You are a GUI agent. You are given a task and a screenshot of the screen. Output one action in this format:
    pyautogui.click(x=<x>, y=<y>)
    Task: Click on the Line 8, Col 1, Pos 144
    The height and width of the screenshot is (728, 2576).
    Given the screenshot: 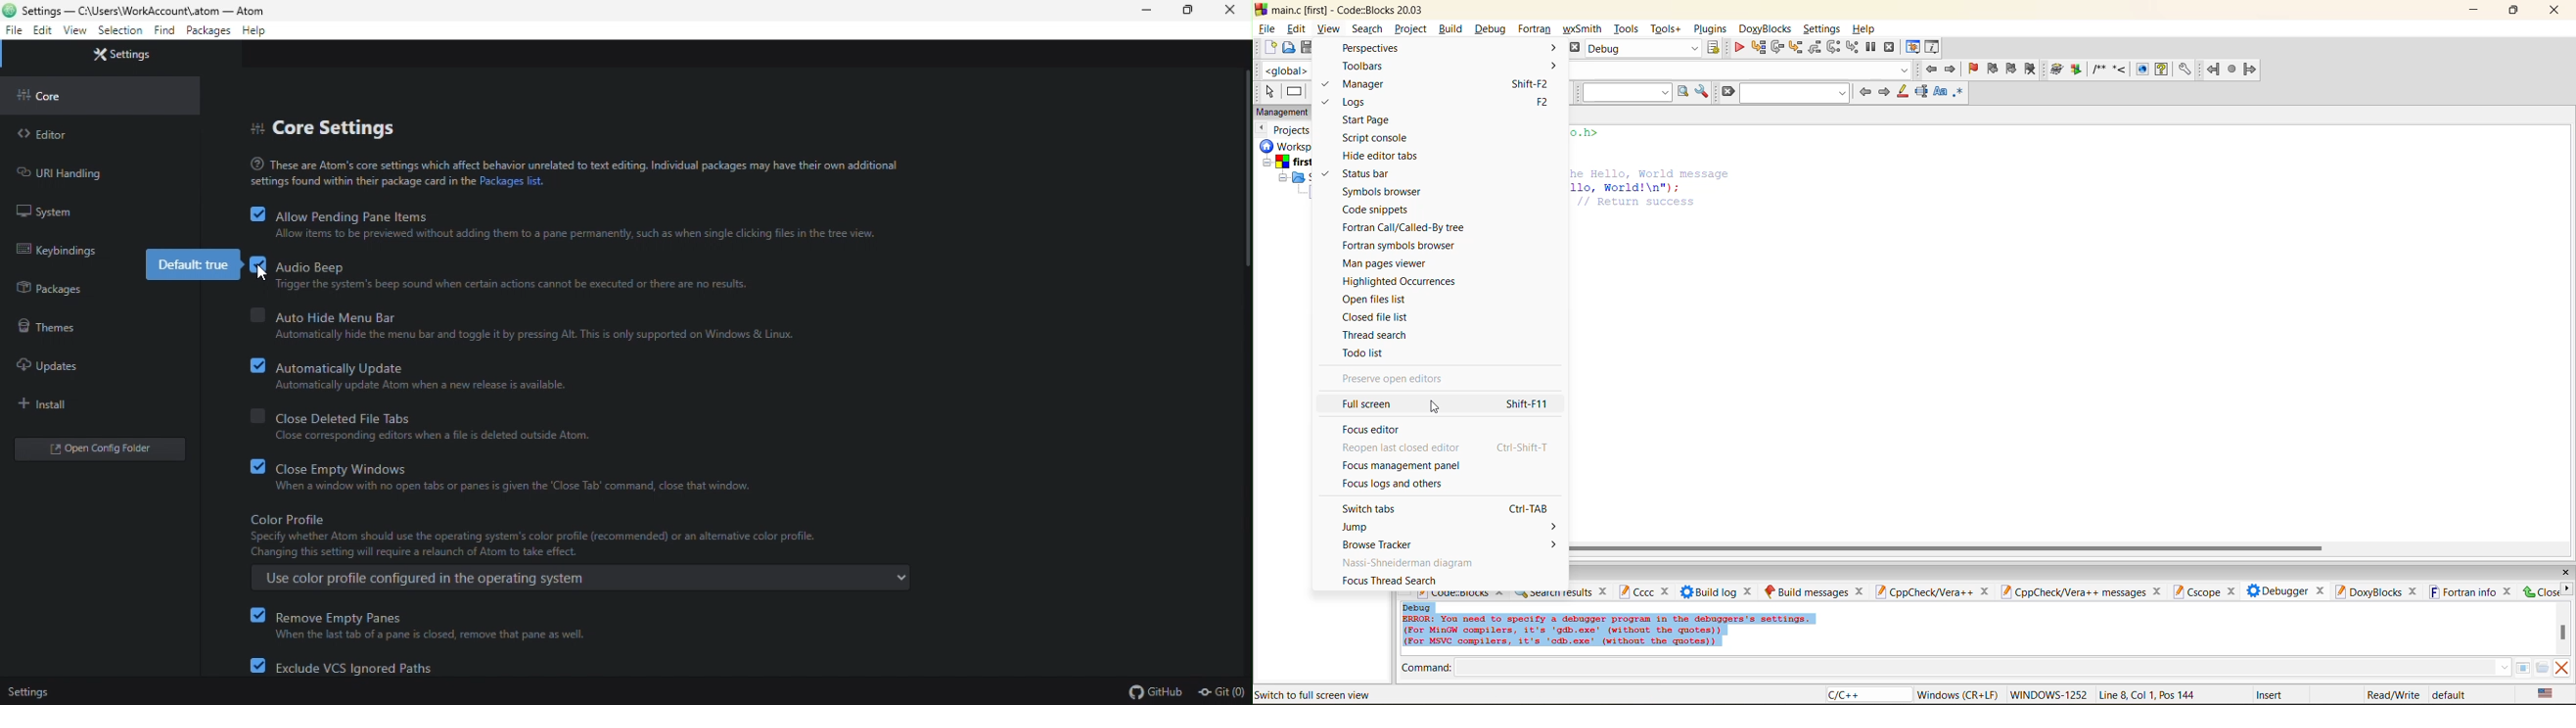 What is the action you would take?
    pyautogui.click(x=2146, y=695)
    